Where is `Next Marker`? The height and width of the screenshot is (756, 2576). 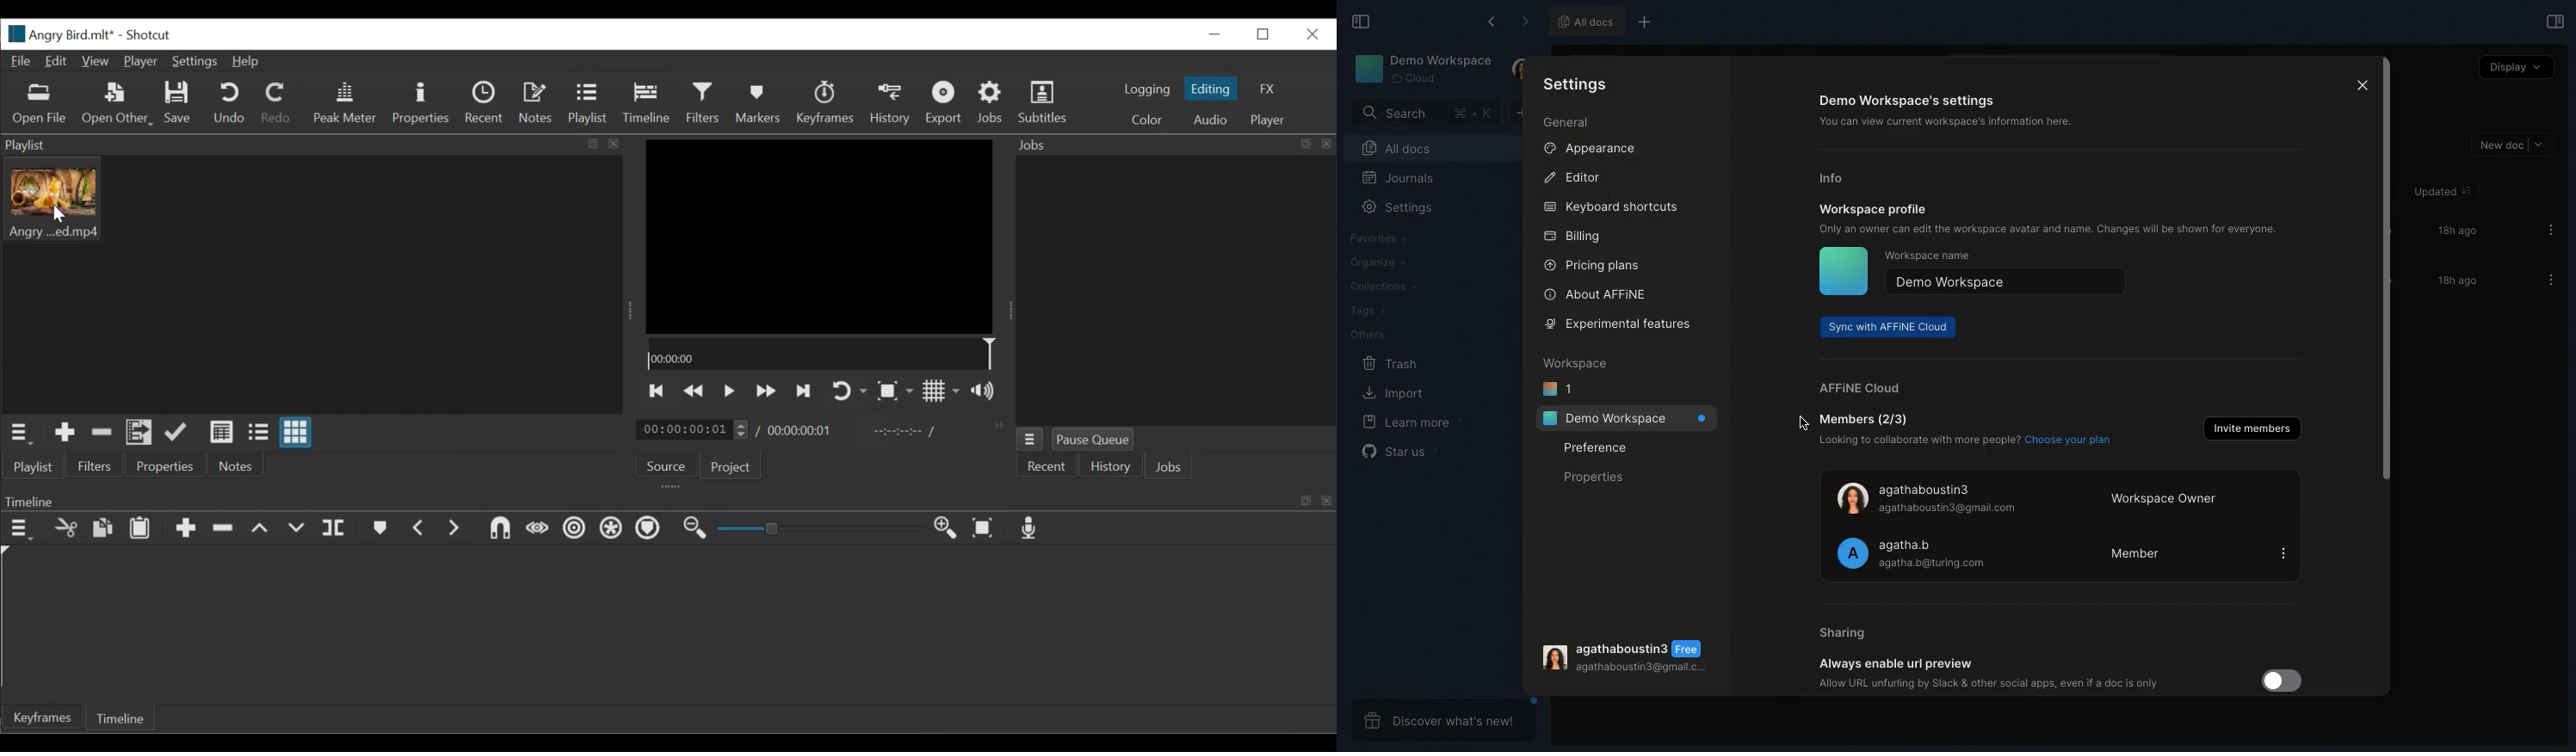 Next Marker is located at coordinates (455, 528).